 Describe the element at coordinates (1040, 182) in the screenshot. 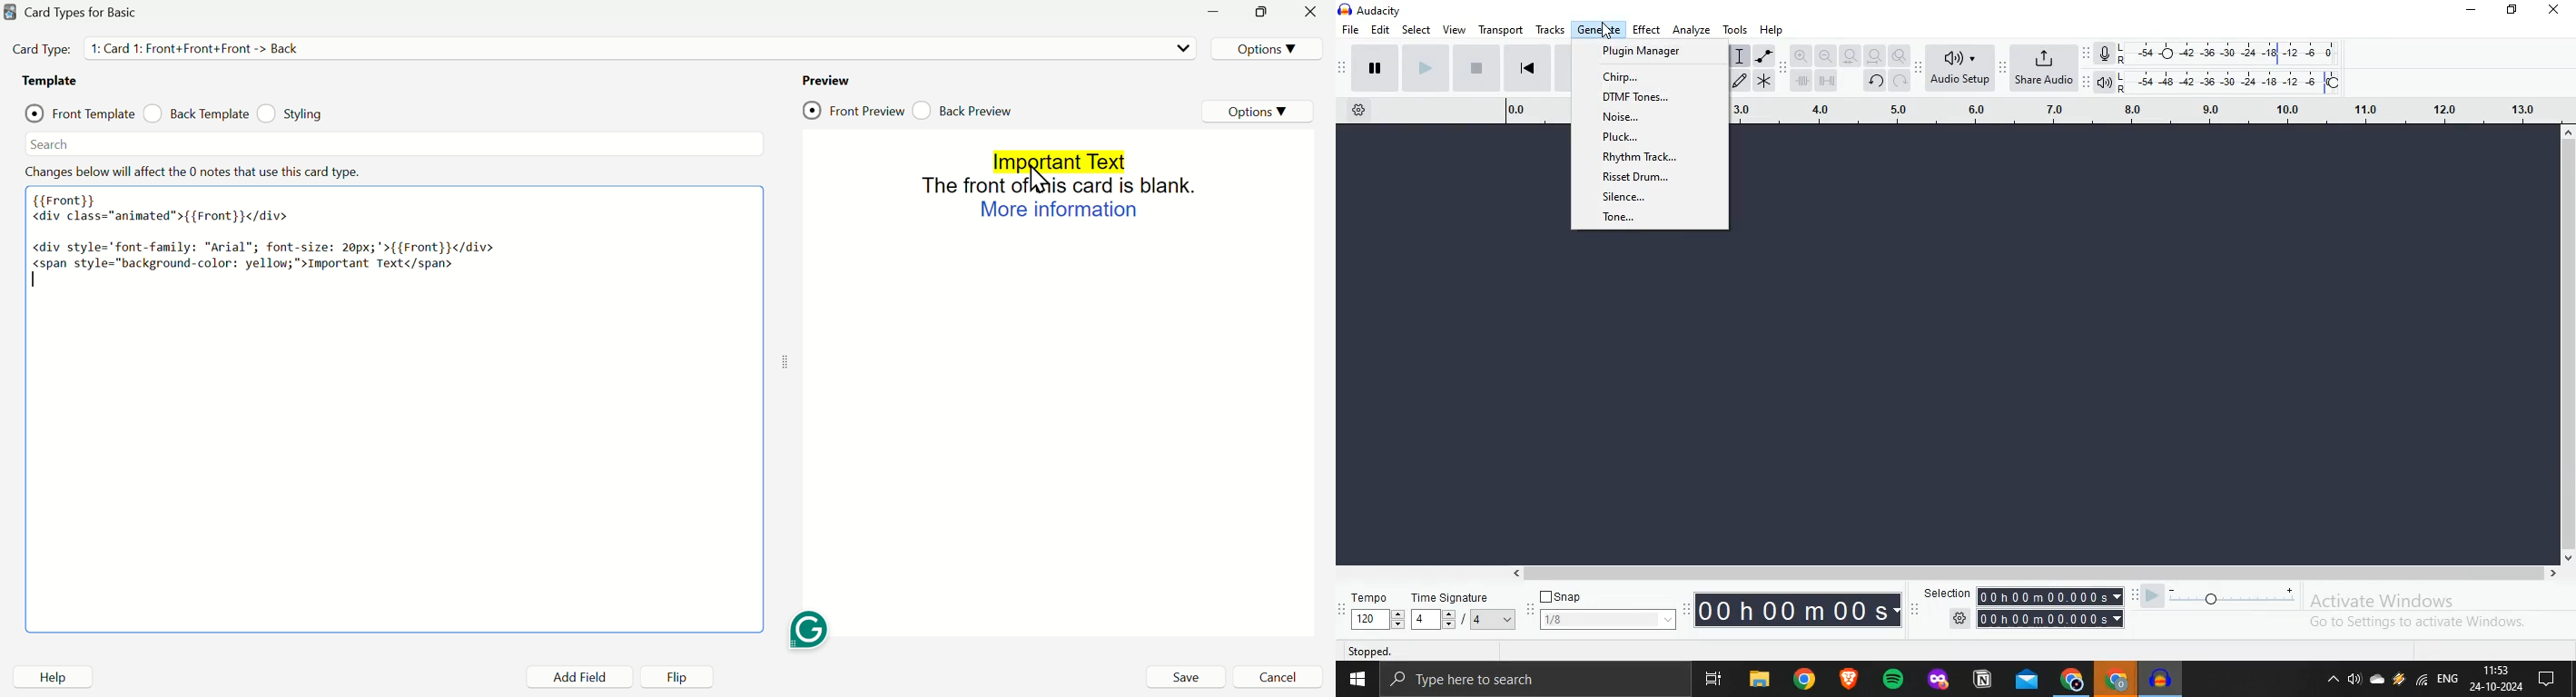

I see `Cursor` at that location.